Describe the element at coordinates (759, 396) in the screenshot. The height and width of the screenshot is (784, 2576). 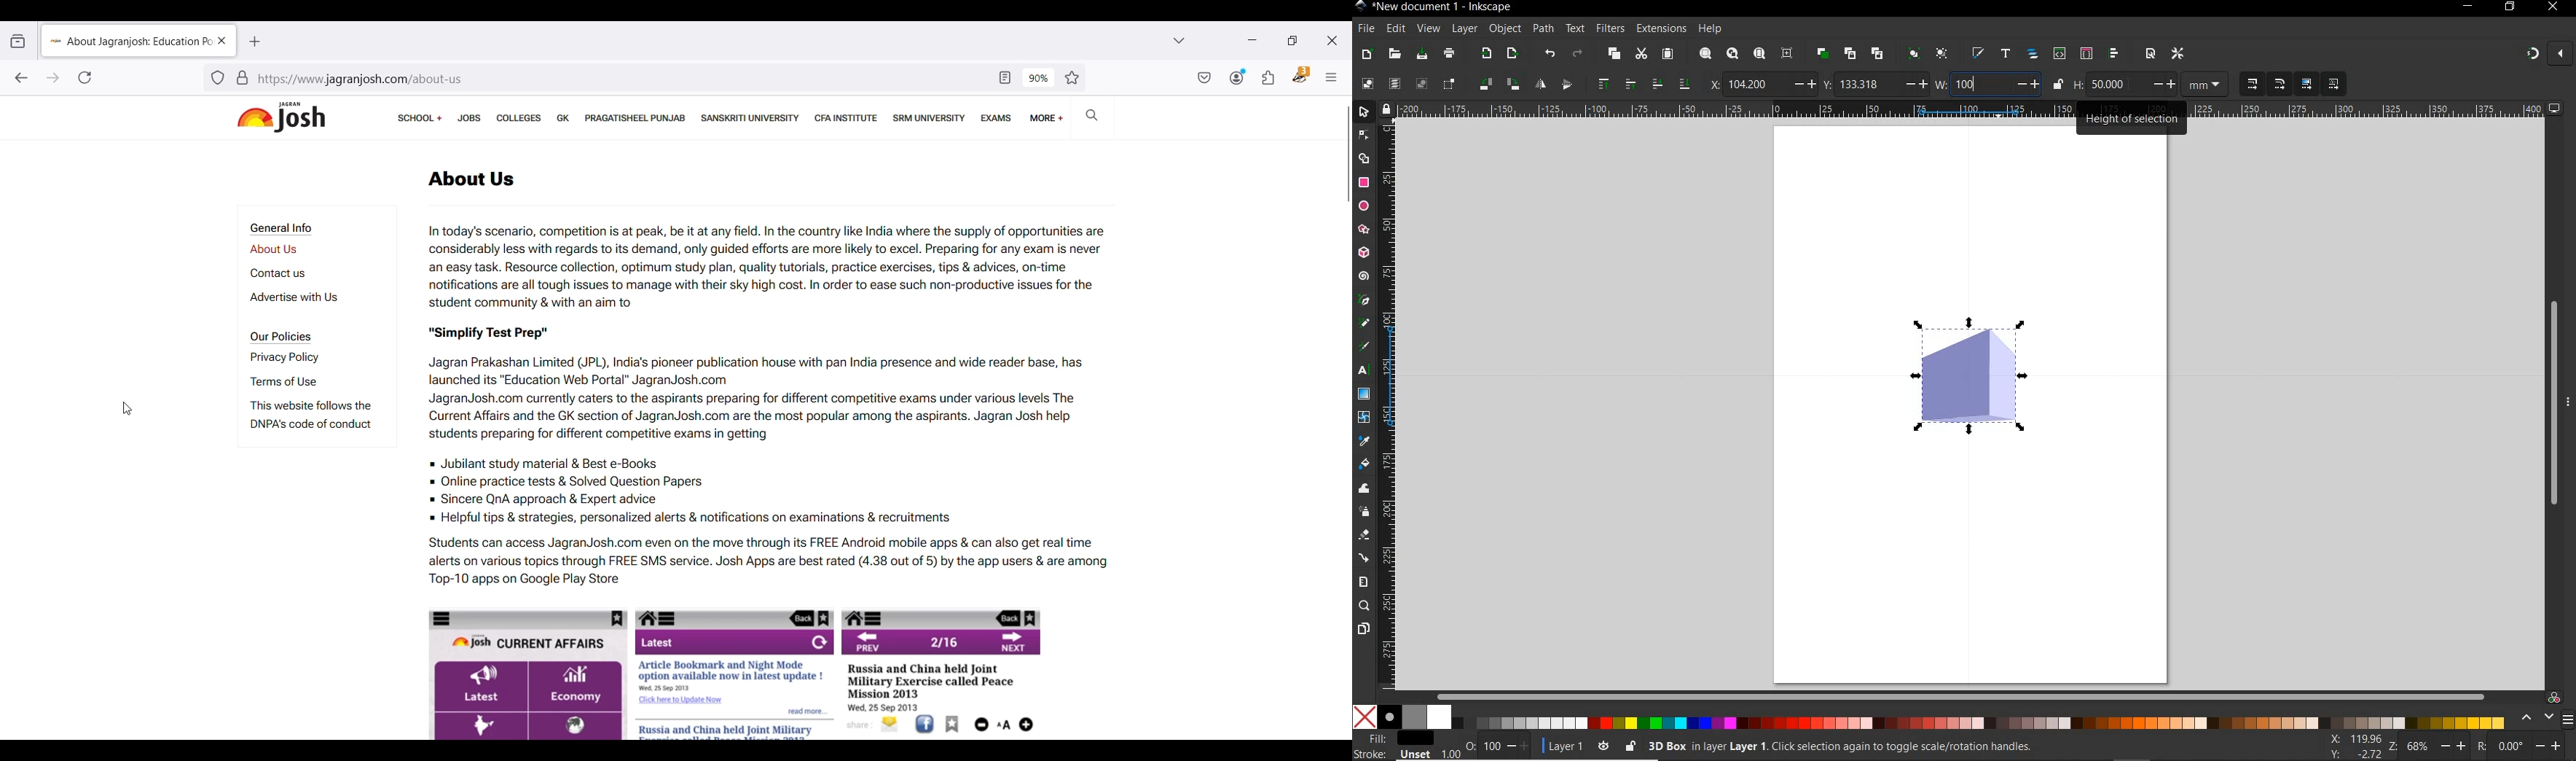
I see `Jagran Prakashan Limited (JPL), India’s pioneer publication house with pan India presence and wide reader base, has
launched its “Education Web Portal” JagranJosh.com

JagranJosh.com currently caters to the aspirants preparing for different competitive exams under various levels The
Current Affairs and the GK section of JagranJosh.com are the most popular among the aspirants. Jagran Josh help
students preparing for different competitive exams in getting` at that location.